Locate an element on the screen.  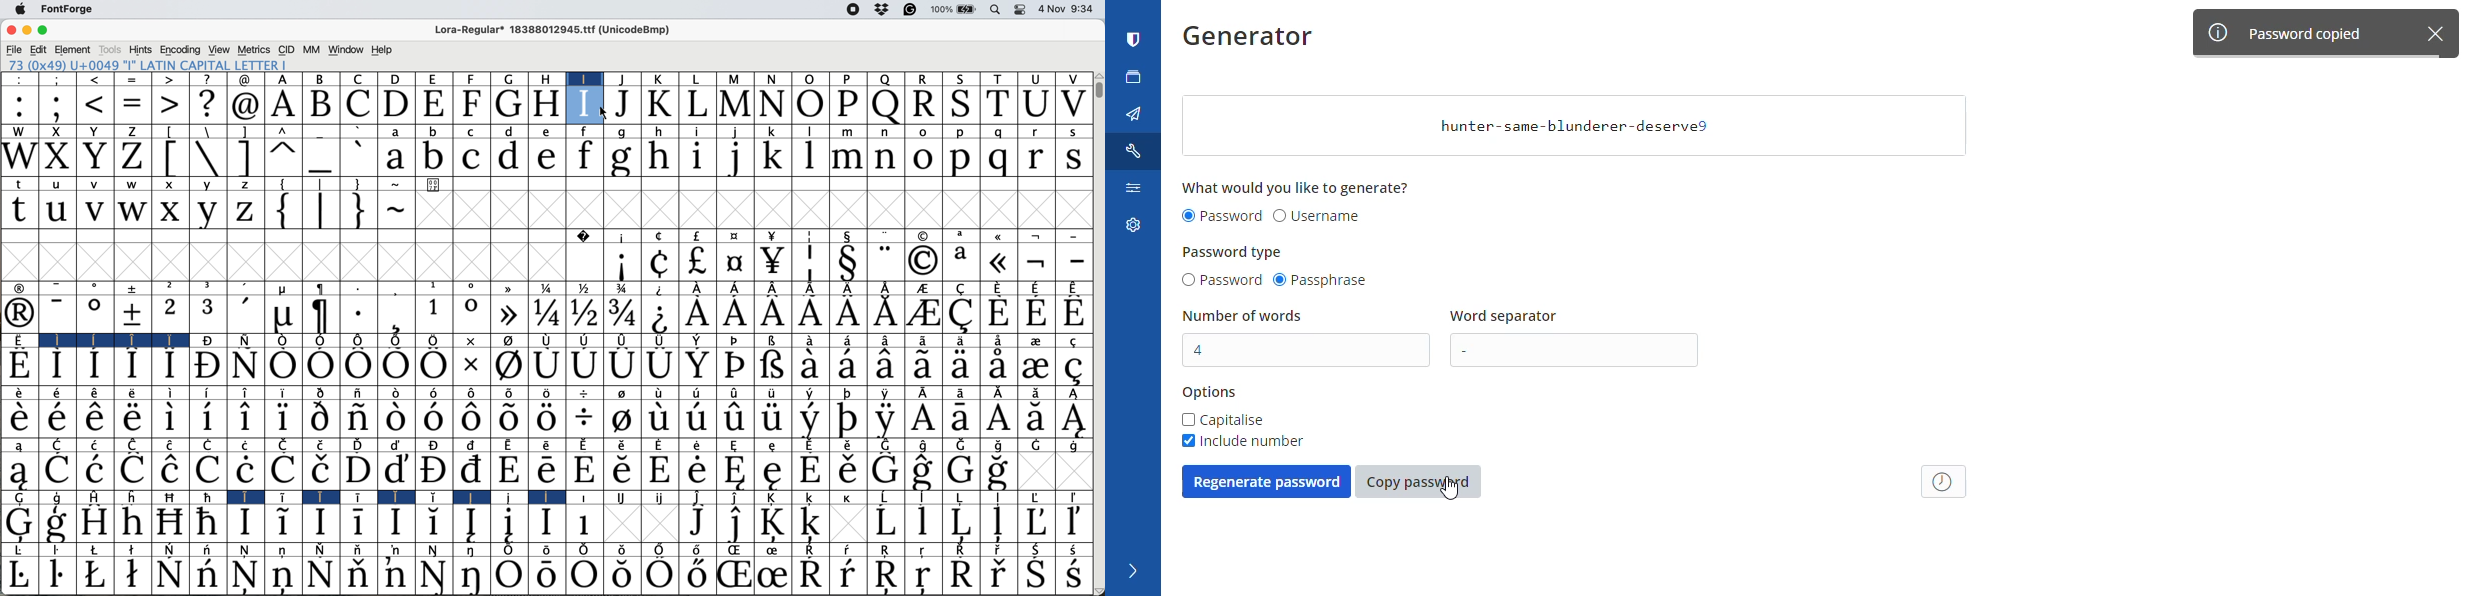
o is located at coordinates (470, 288).